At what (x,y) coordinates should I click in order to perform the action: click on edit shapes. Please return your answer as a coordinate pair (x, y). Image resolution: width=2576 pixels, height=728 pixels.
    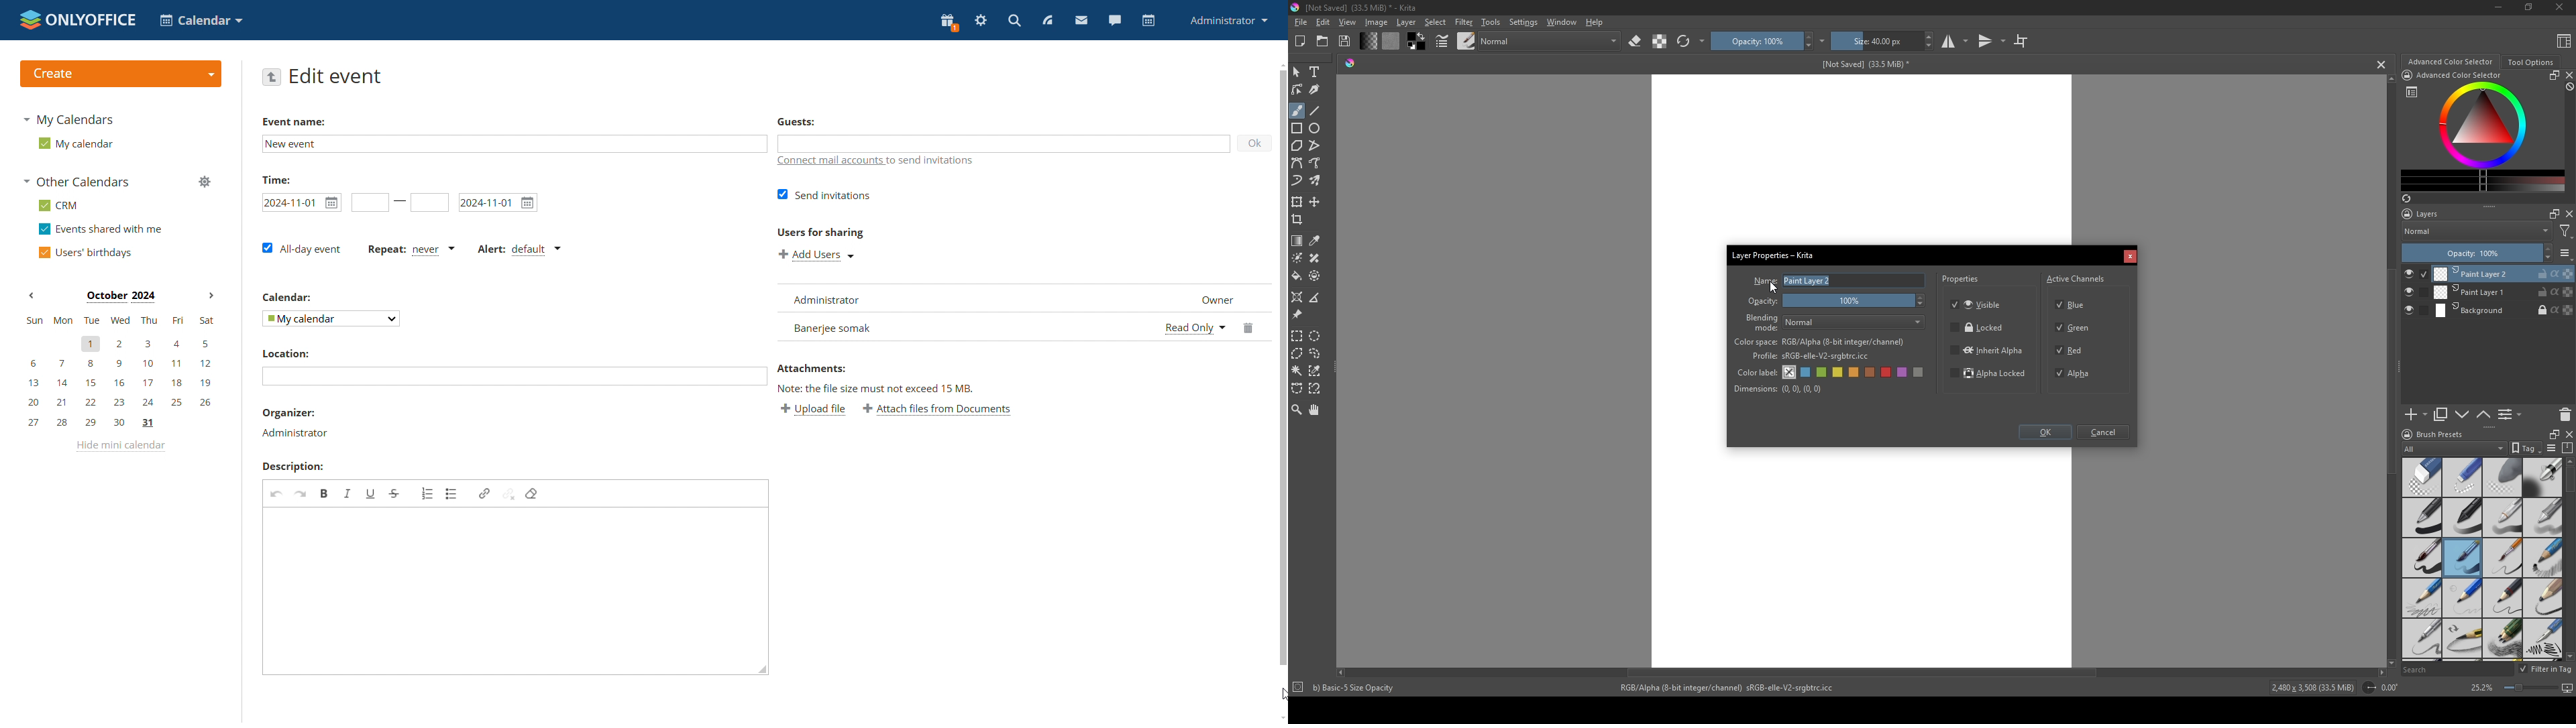
    Looking at the image, I should click on (1298, 90).